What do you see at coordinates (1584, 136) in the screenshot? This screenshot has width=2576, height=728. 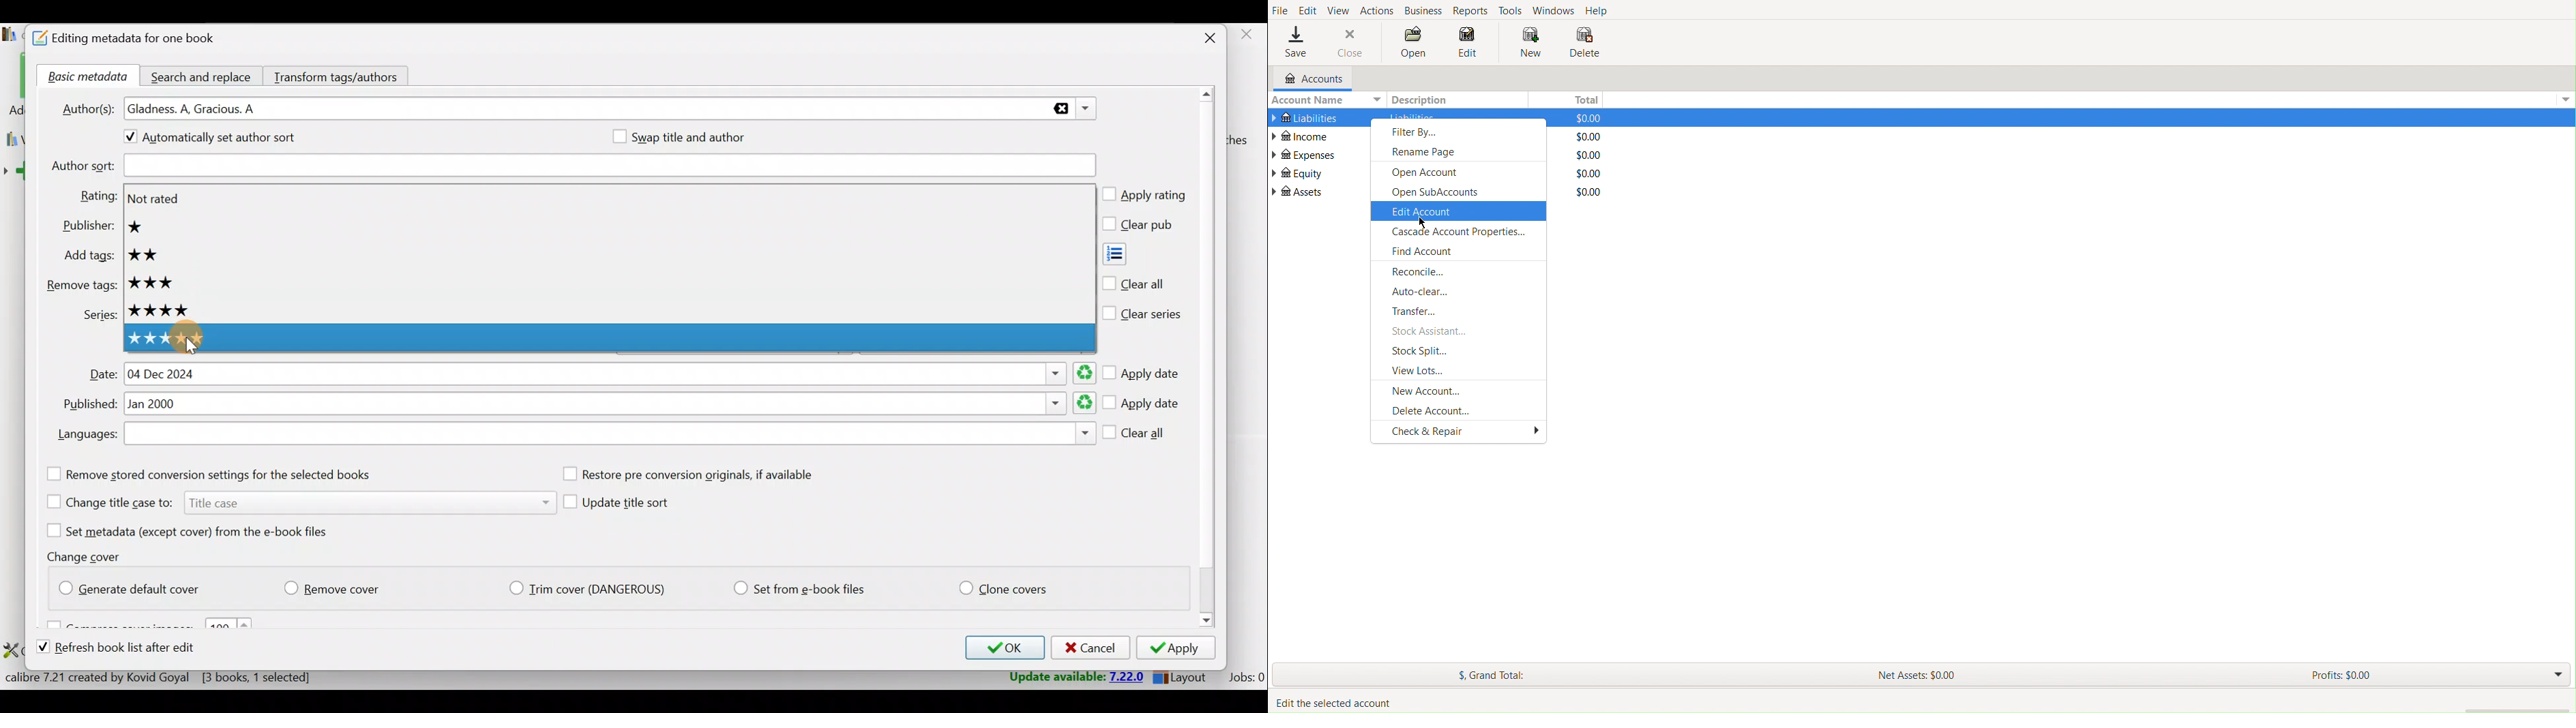 I see `$0.00` at bounding box center [1584, 136].